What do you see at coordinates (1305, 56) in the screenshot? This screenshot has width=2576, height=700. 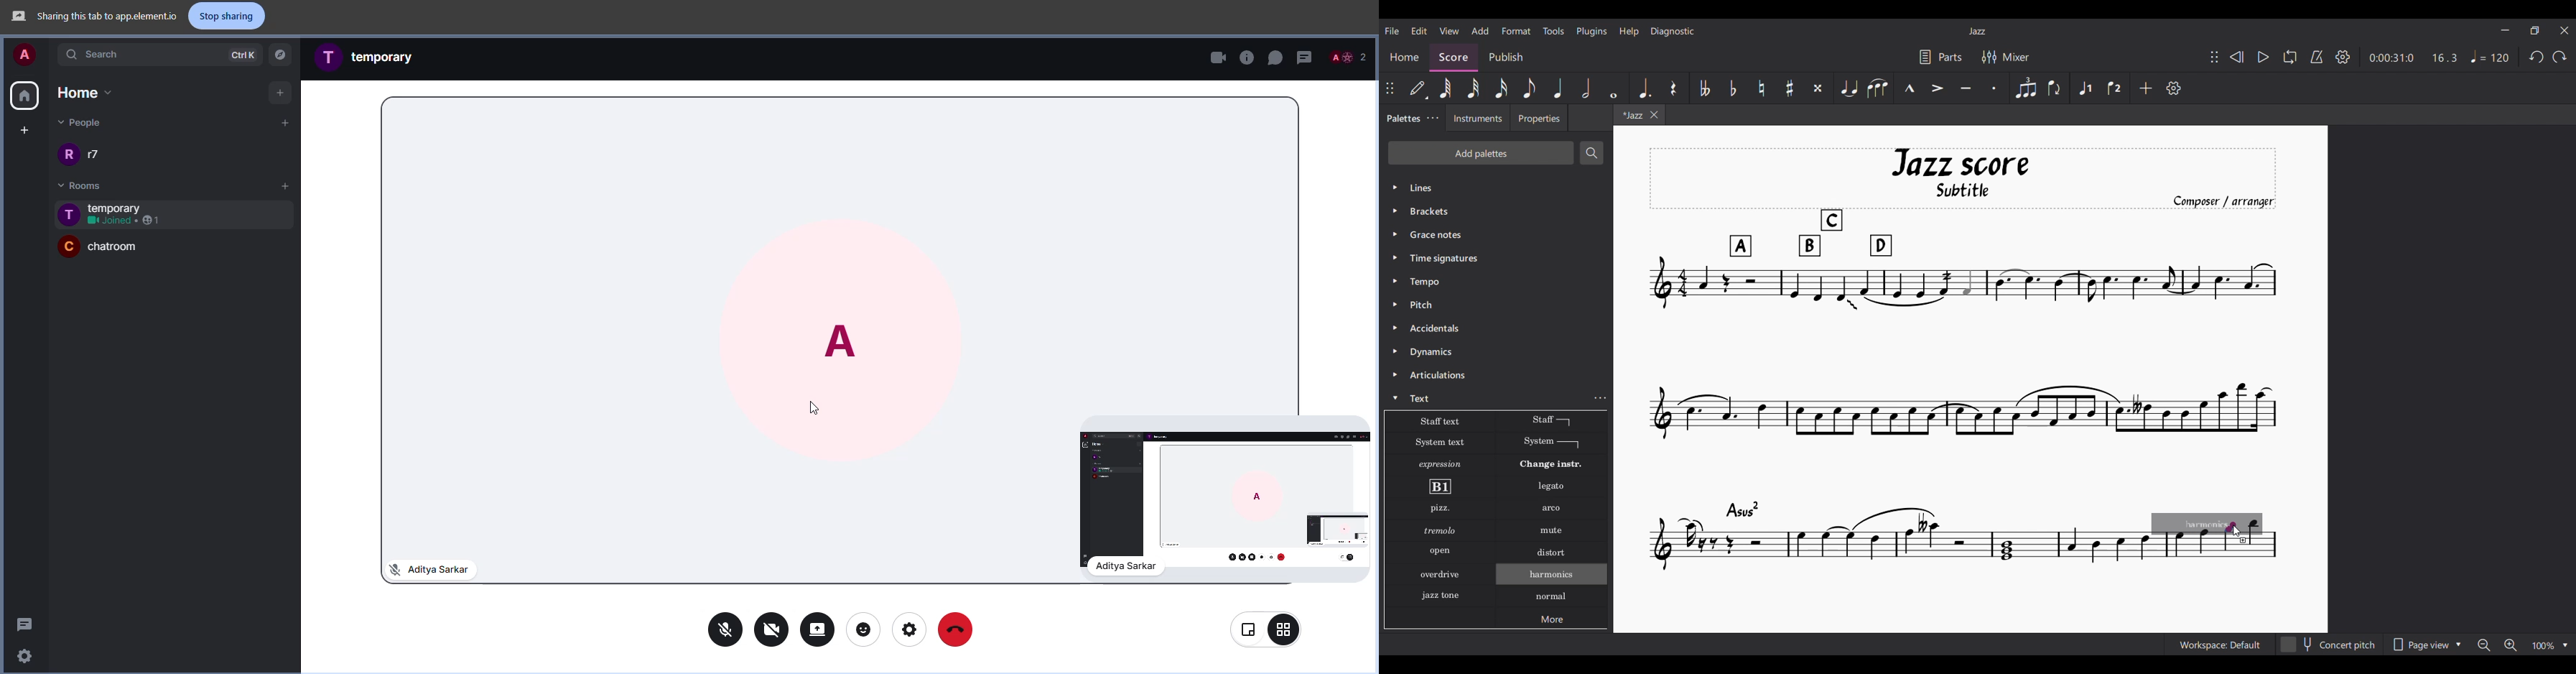 I see `threads` at bounding box center [1305, 56].